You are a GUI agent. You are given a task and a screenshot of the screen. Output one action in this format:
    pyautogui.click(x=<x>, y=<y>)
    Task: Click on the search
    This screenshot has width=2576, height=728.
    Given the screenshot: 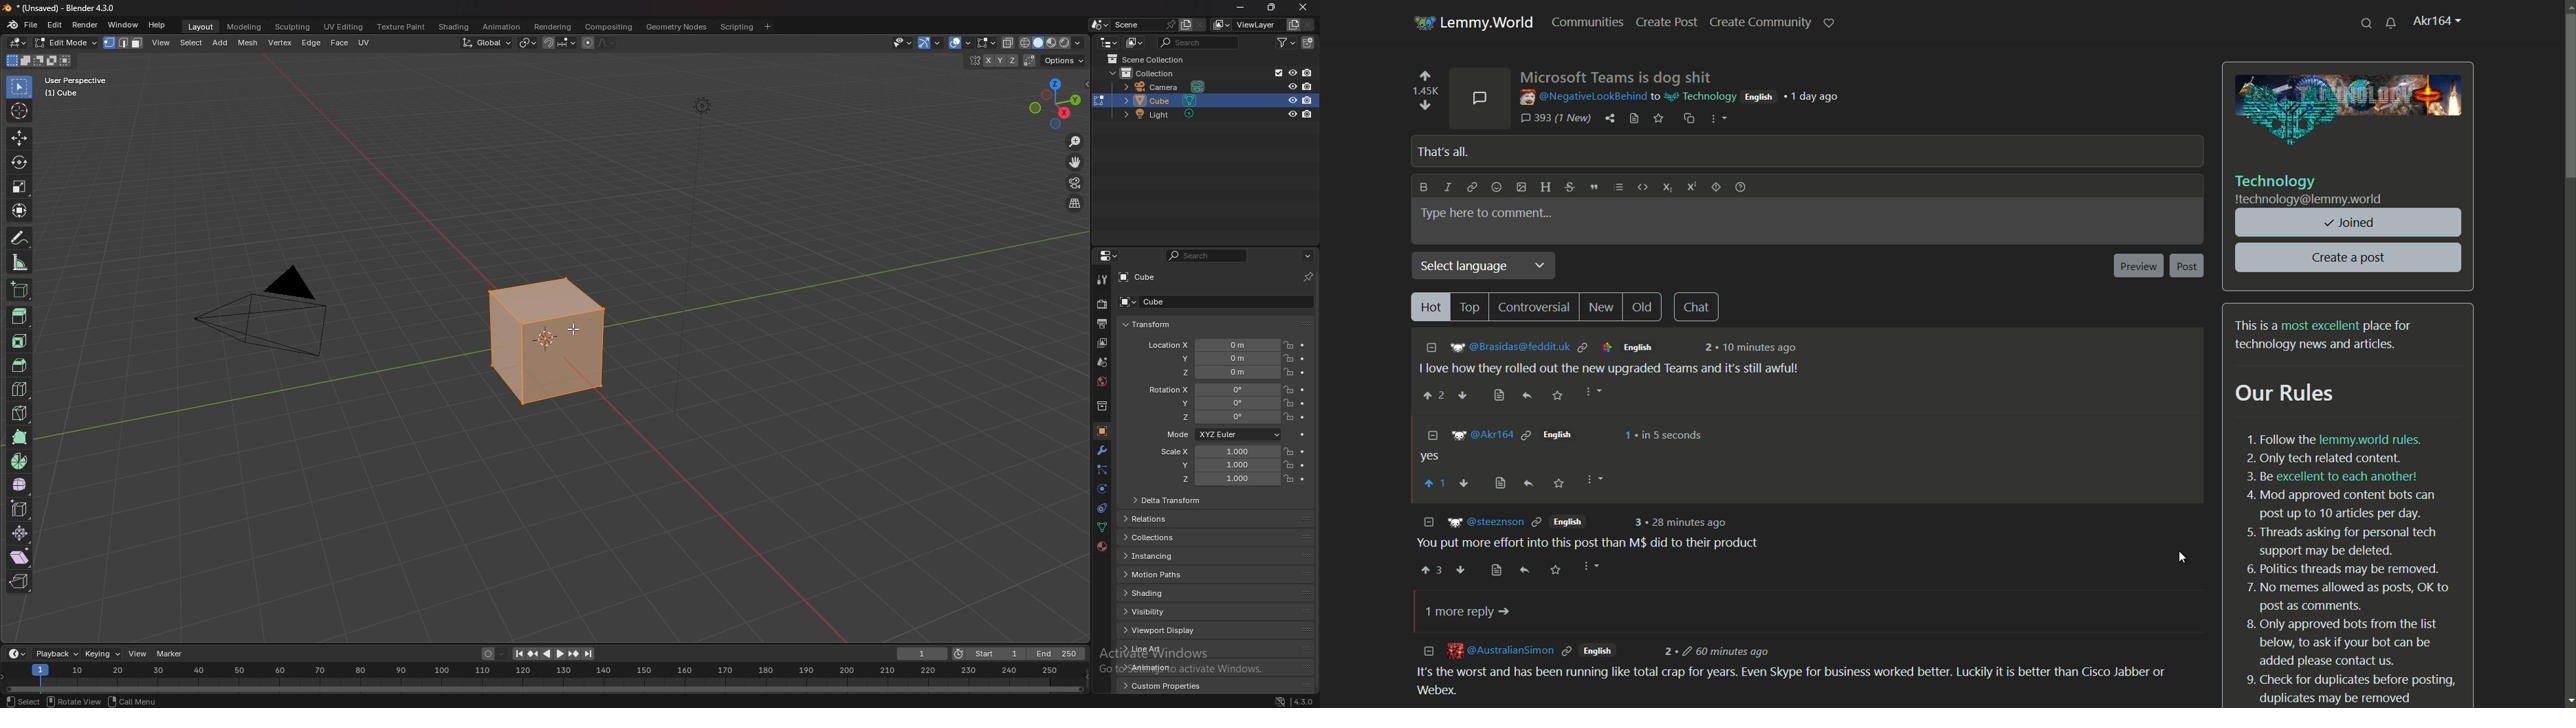 What is the action you would take?
    pyautogui.click(x=1205, y=256)
    